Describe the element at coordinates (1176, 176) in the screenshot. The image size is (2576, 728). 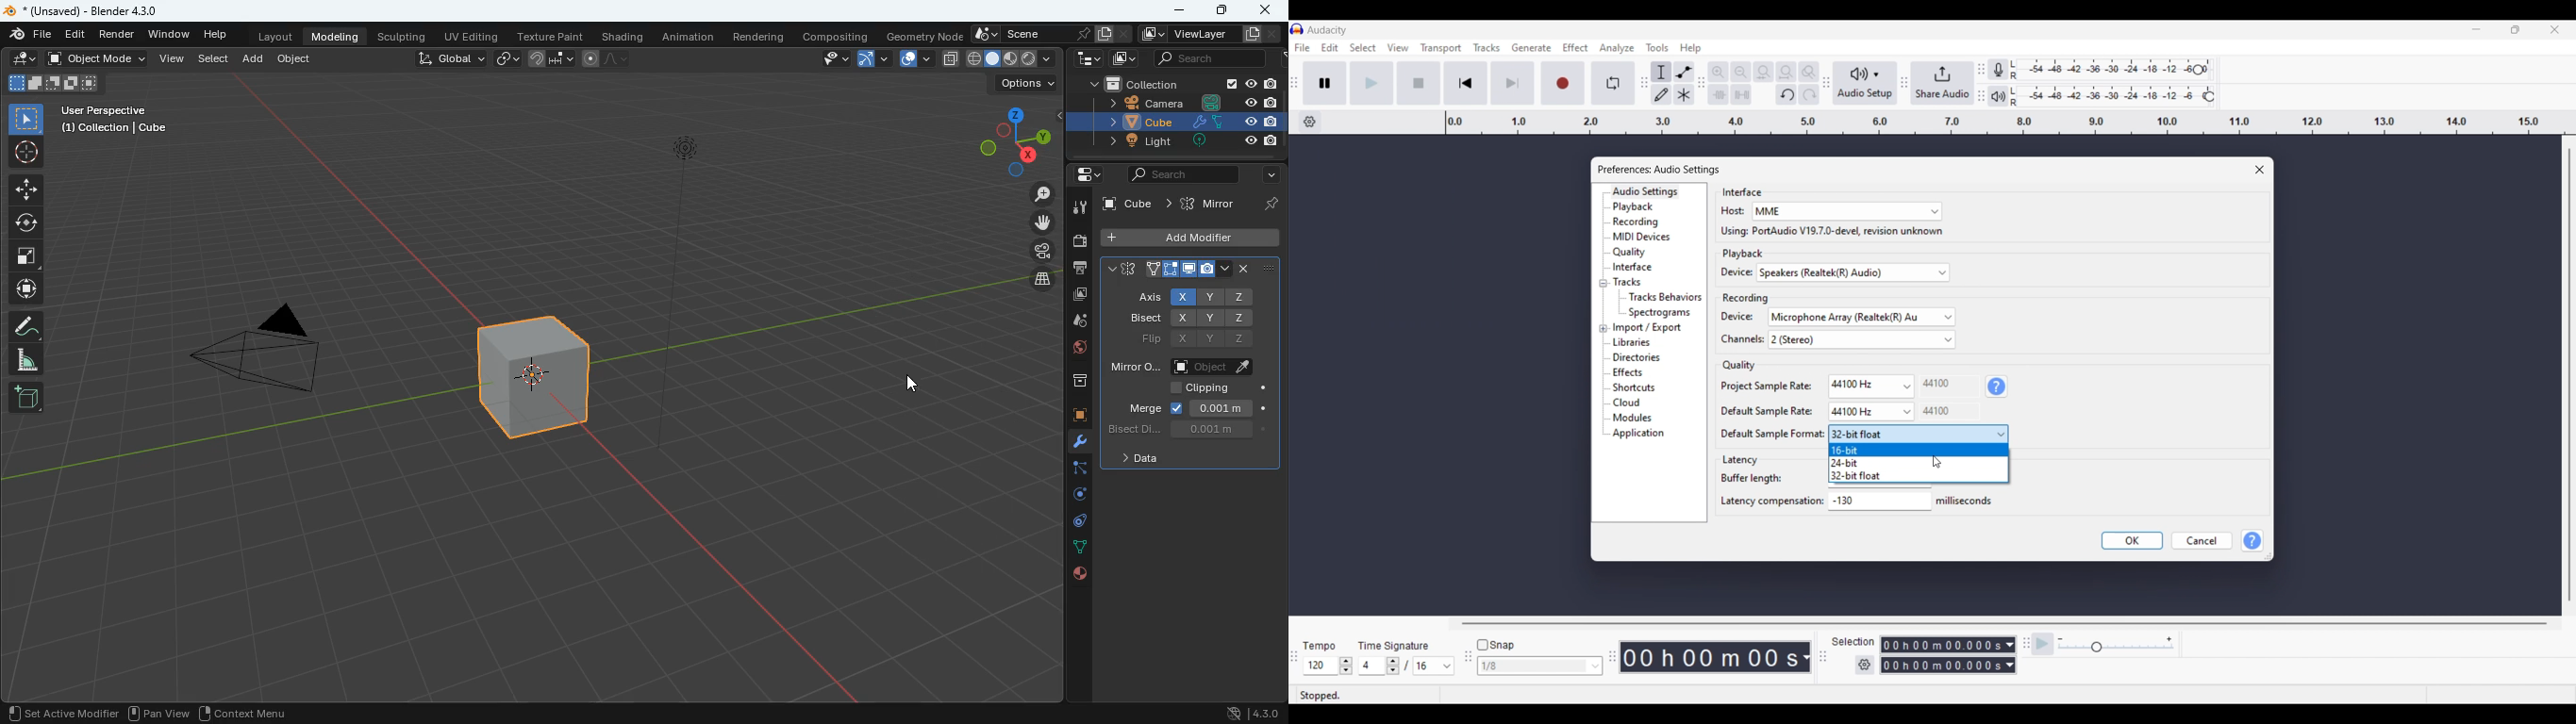
I see `search` at that location.